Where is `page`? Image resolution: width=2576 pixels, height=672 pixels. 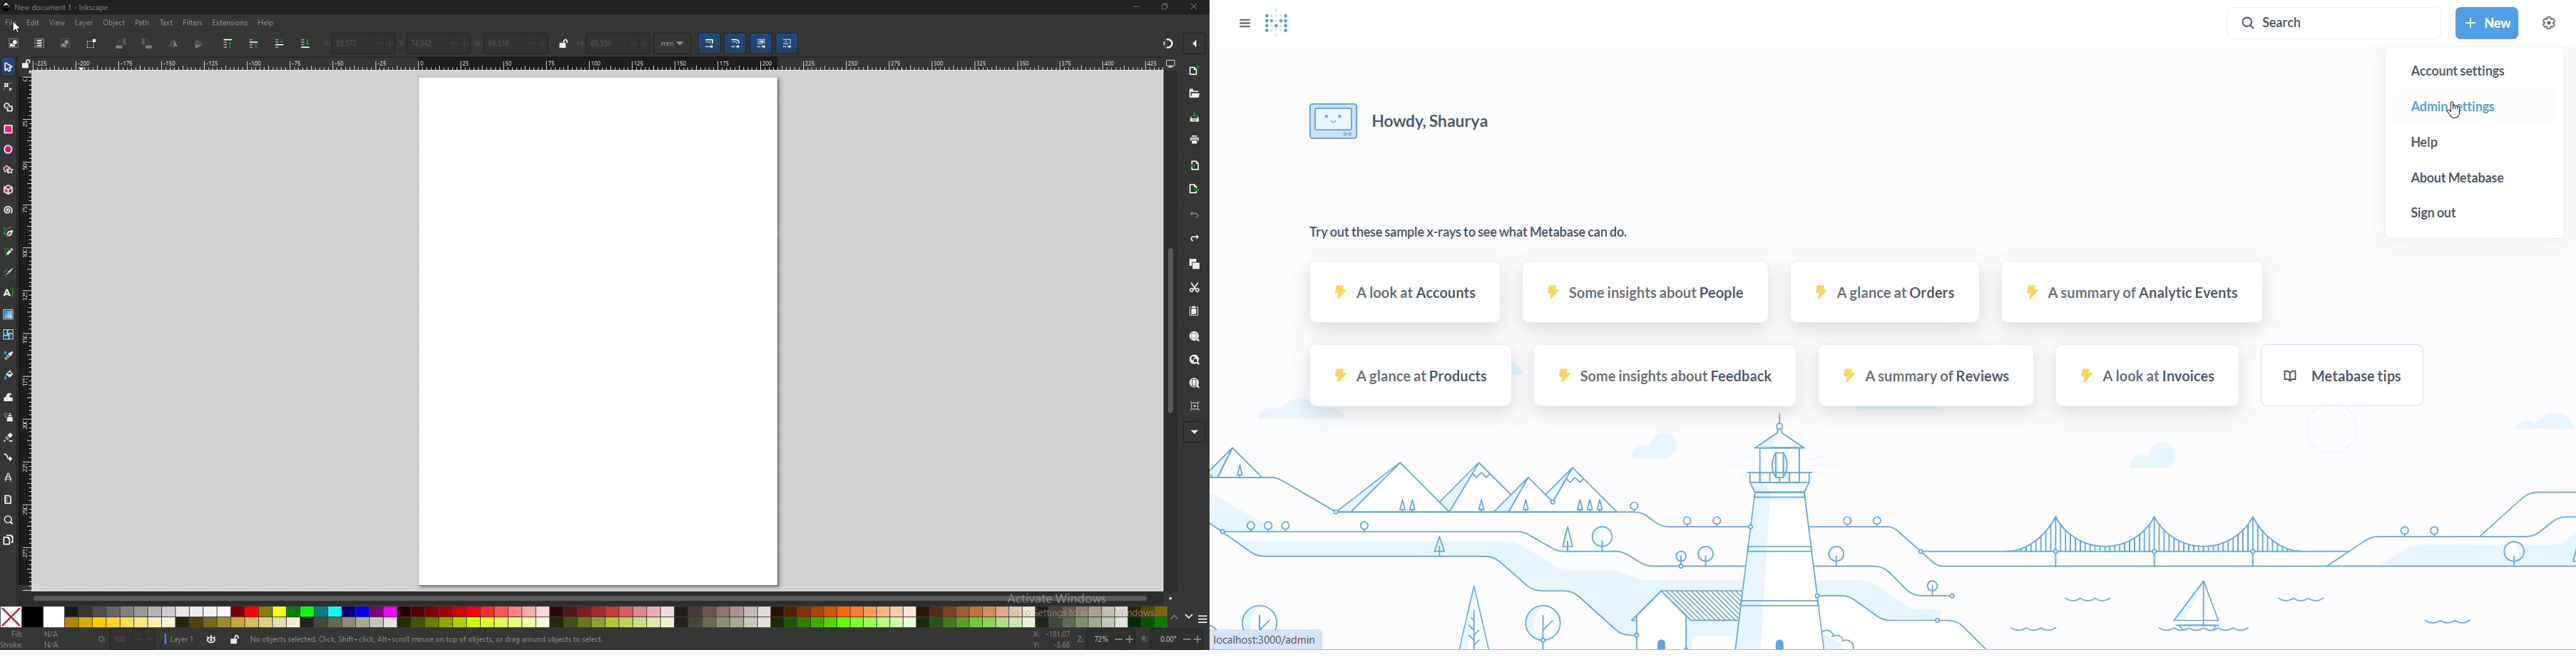 page is located at coordinates (599, 331).